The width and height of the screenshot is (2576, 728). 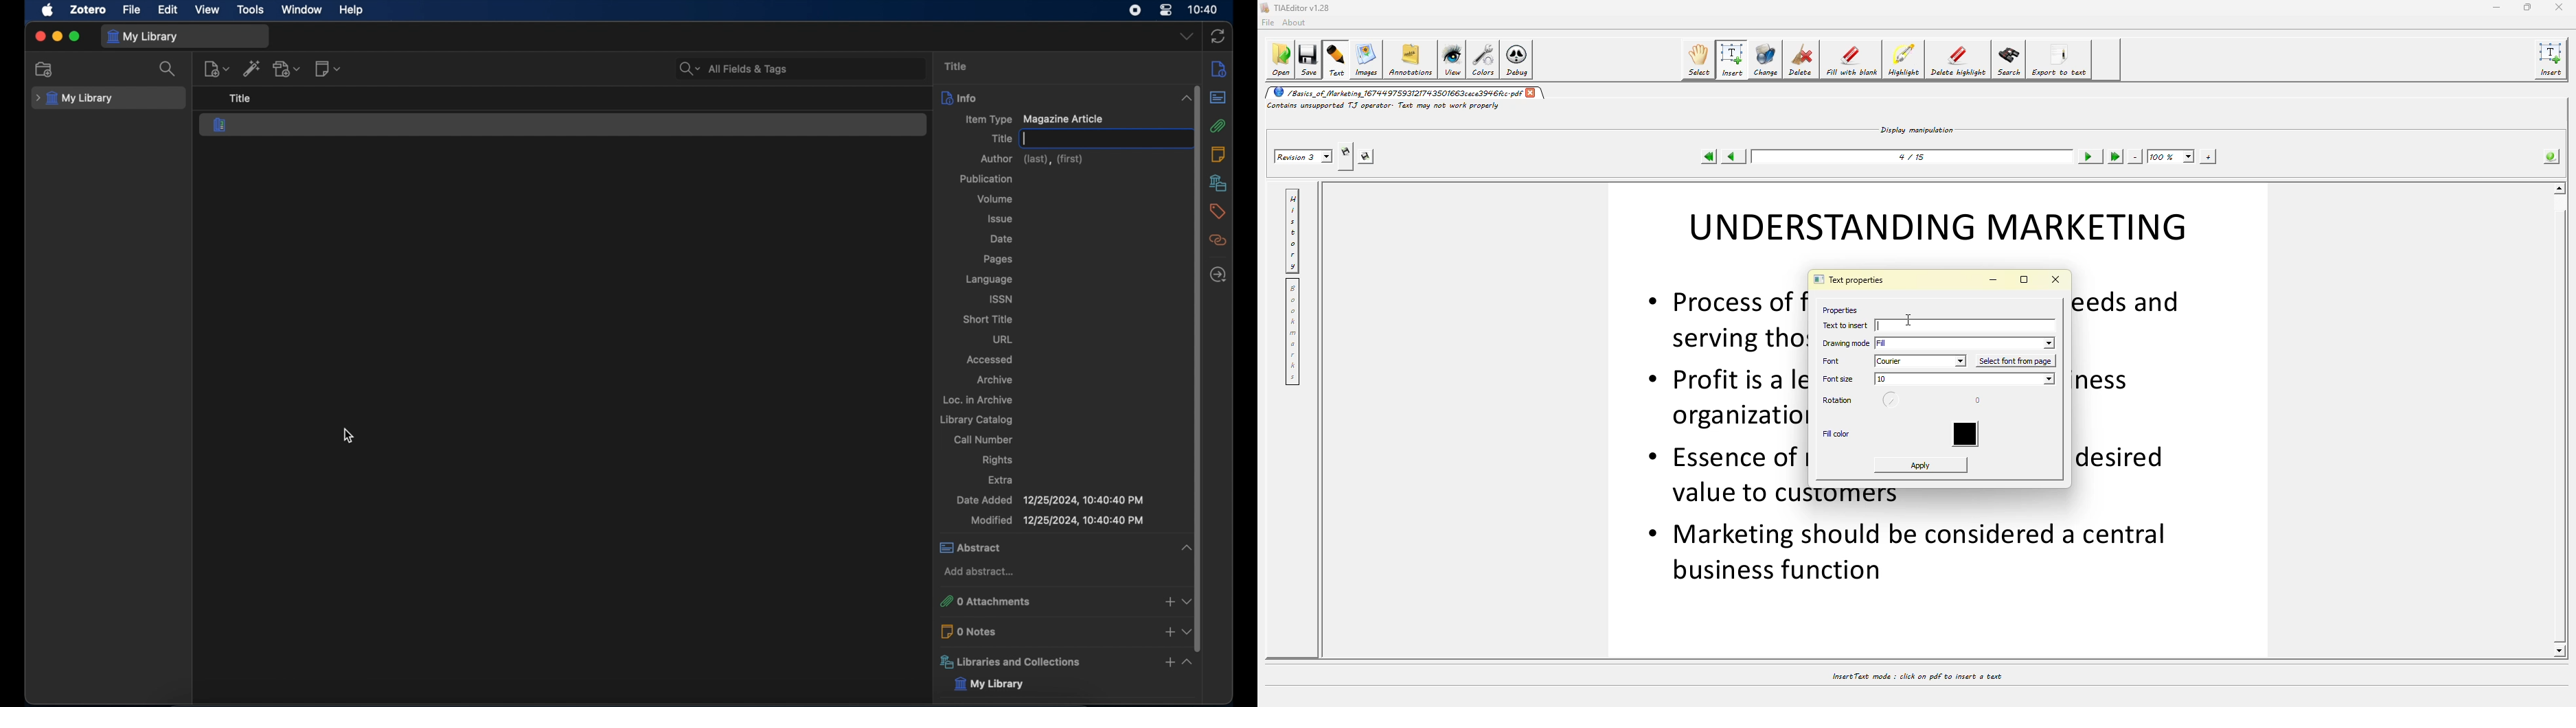 I want to click on new item, so click(x=216, y=69).